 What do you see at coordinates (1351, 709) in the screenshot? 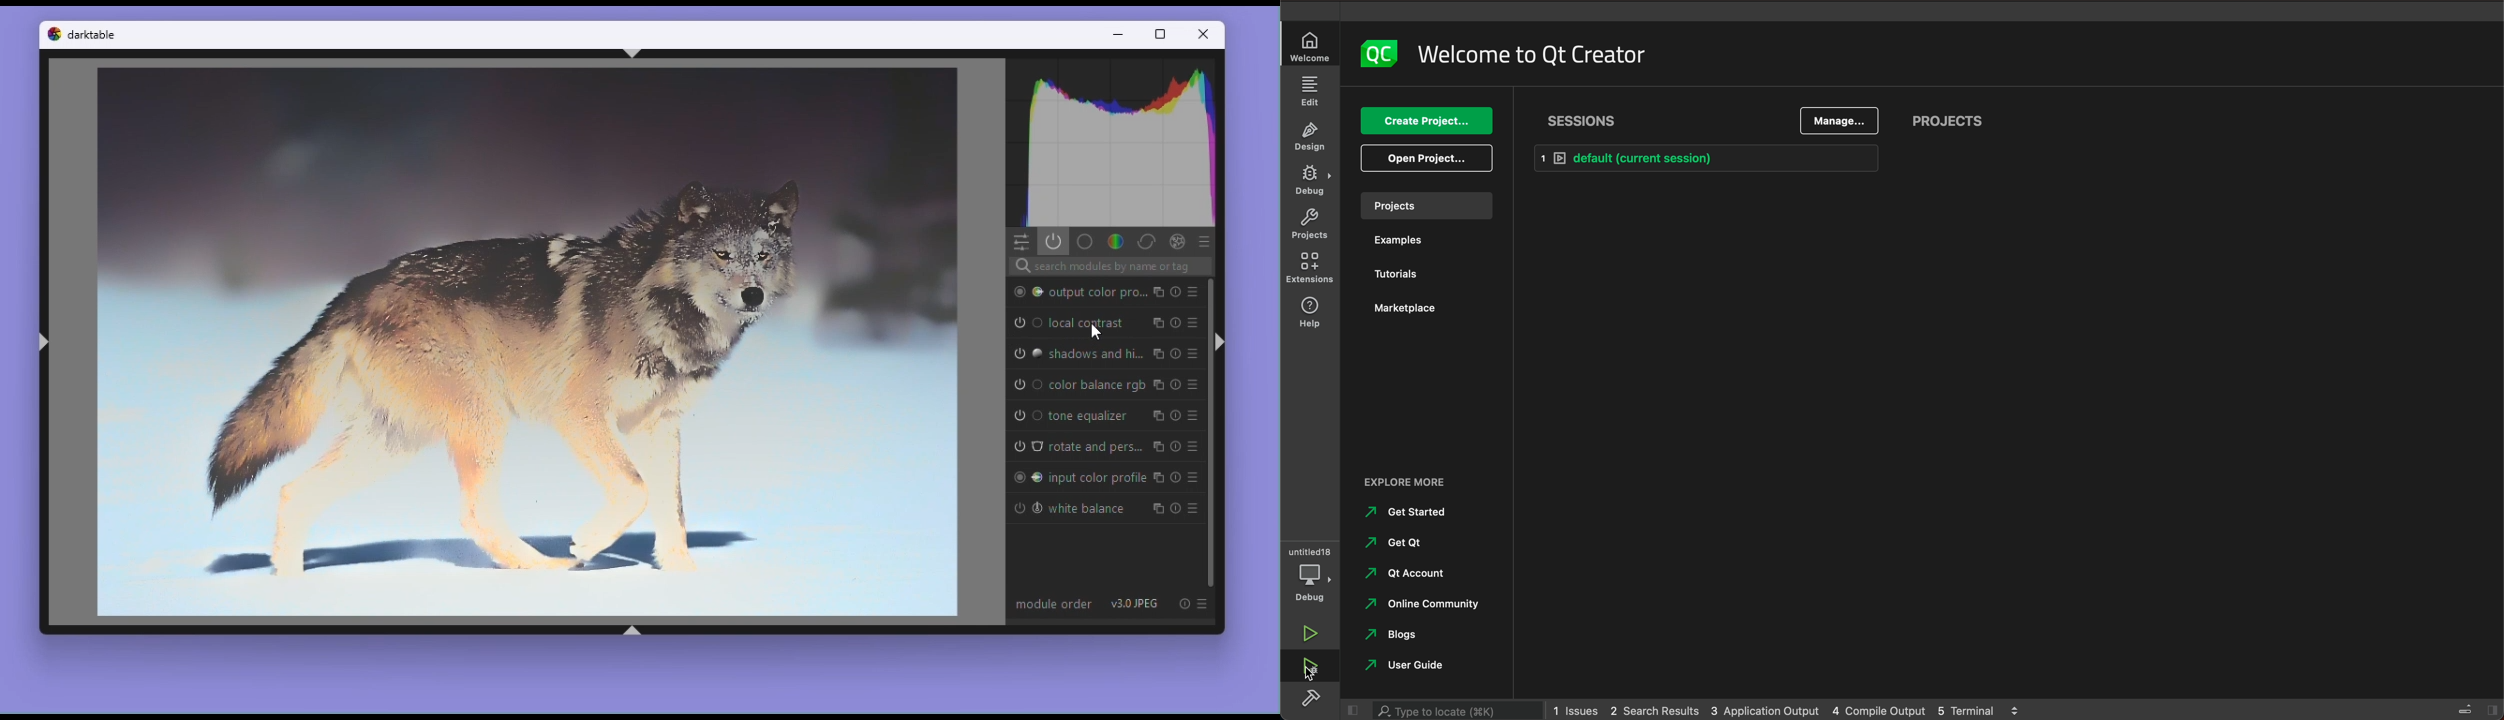
I see `hide sidebar` at bounding box center [1351, 709].